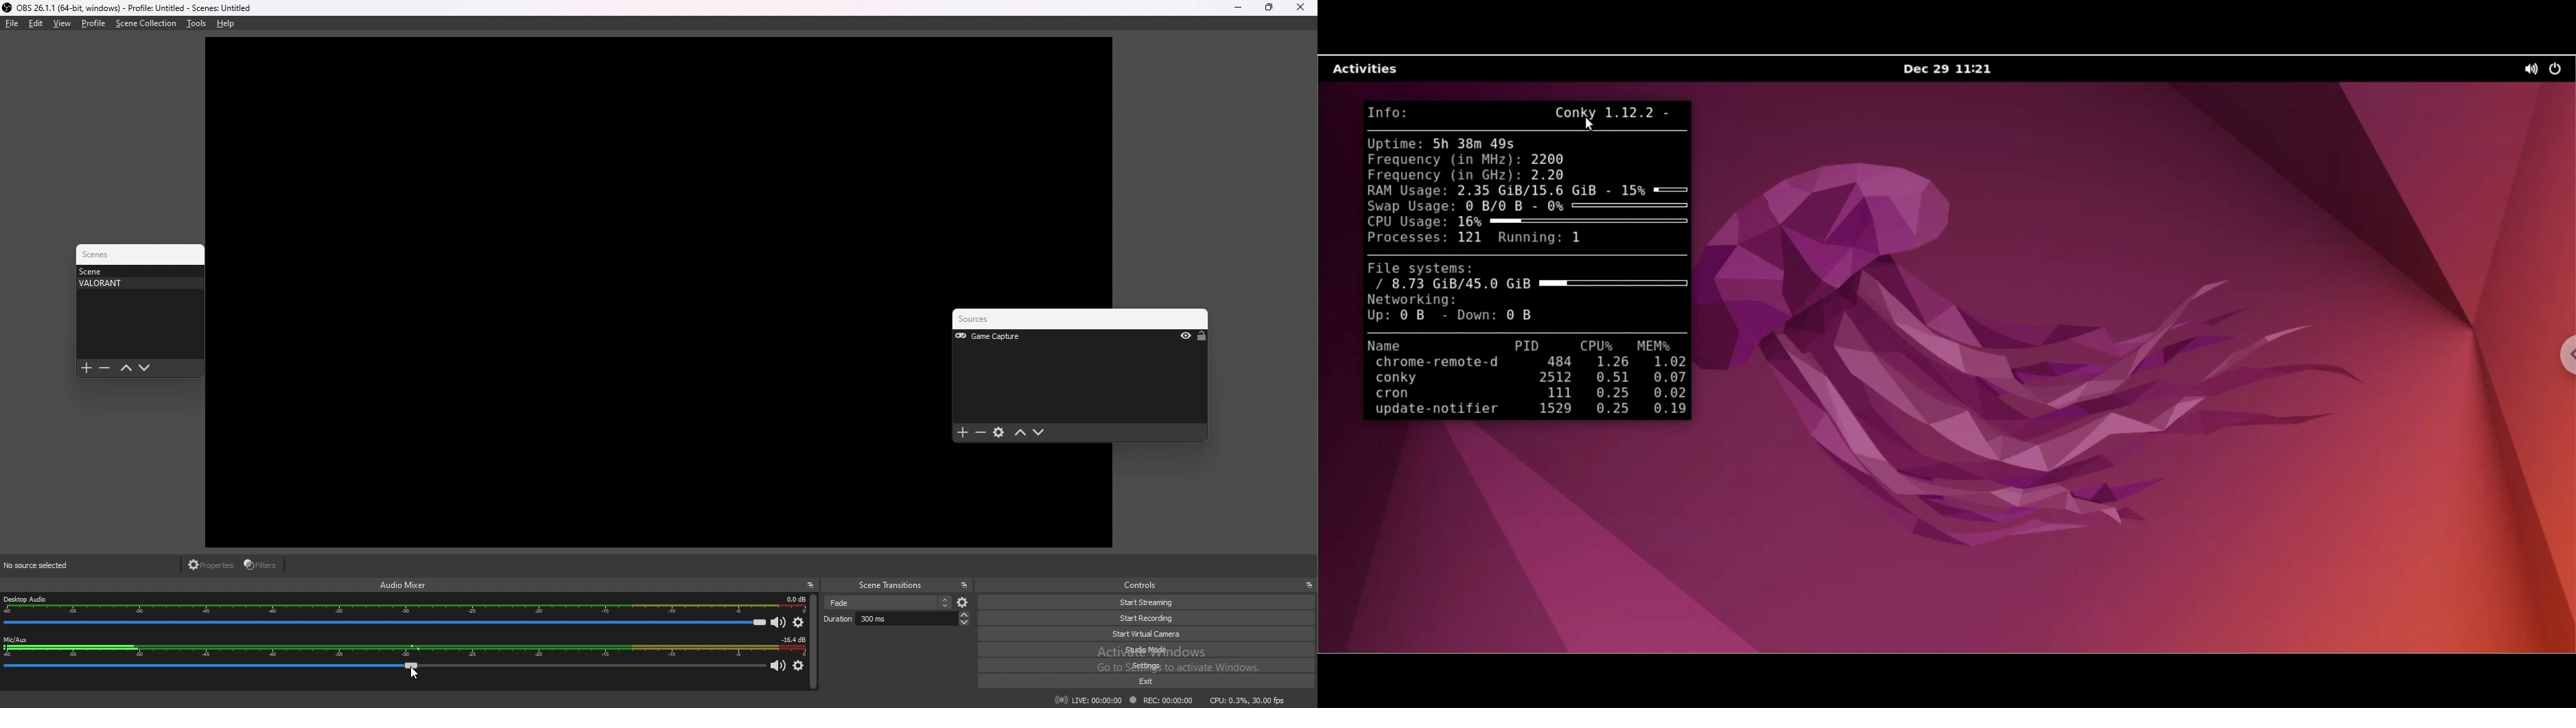 The height and width of the screenshot is (728, 2576). What do you see at coordinates (126, 368) in the screenshot?
I see `move up` at bounding box center [126, 368].